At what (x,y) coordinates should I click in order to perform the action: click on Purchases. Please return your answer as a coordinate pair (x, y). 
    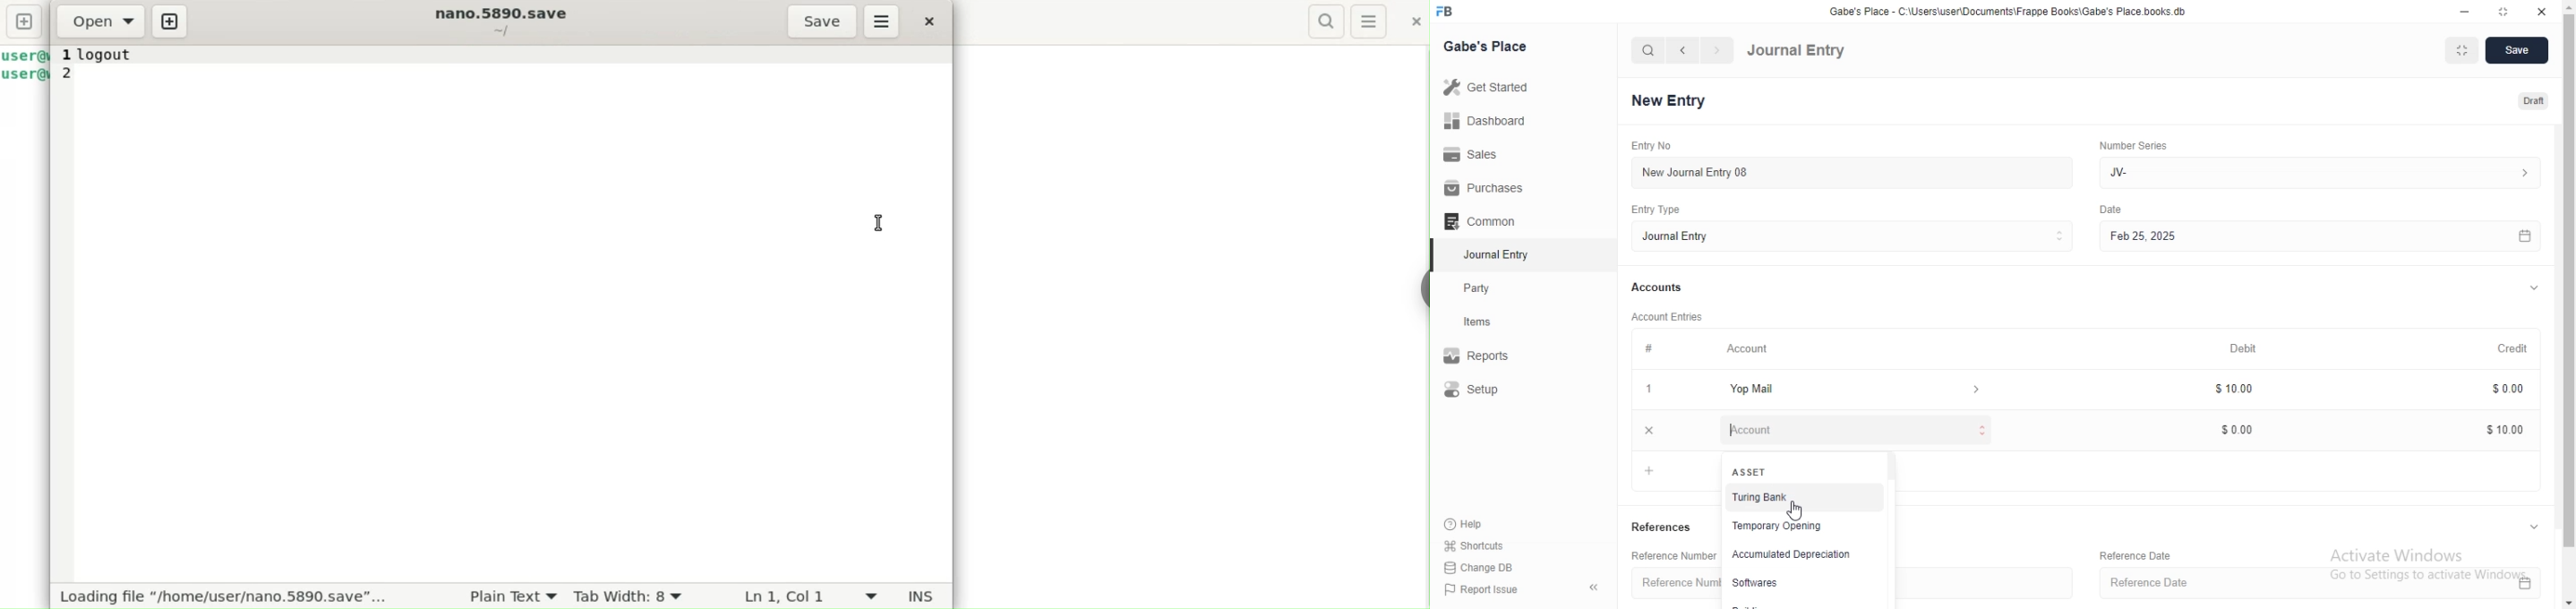
    Looking at the image, I should click on (1482, 188).